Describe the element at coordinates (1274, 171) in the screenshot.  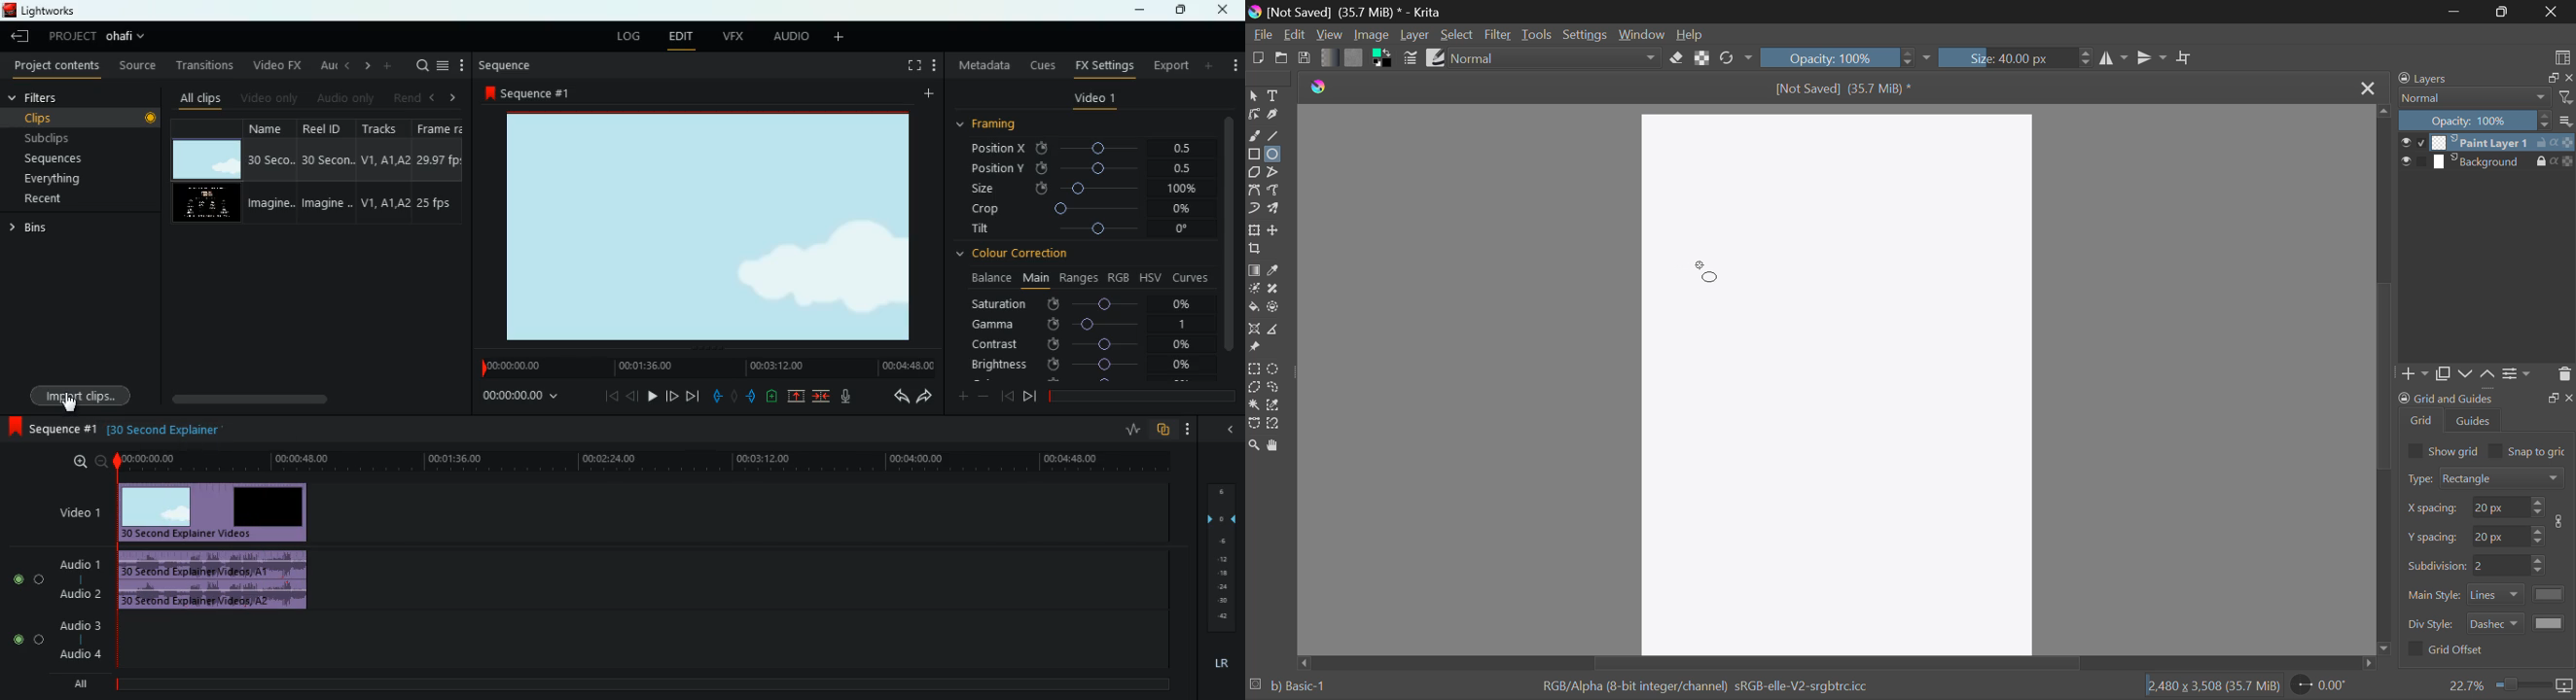
I see `Polyline` at that location.